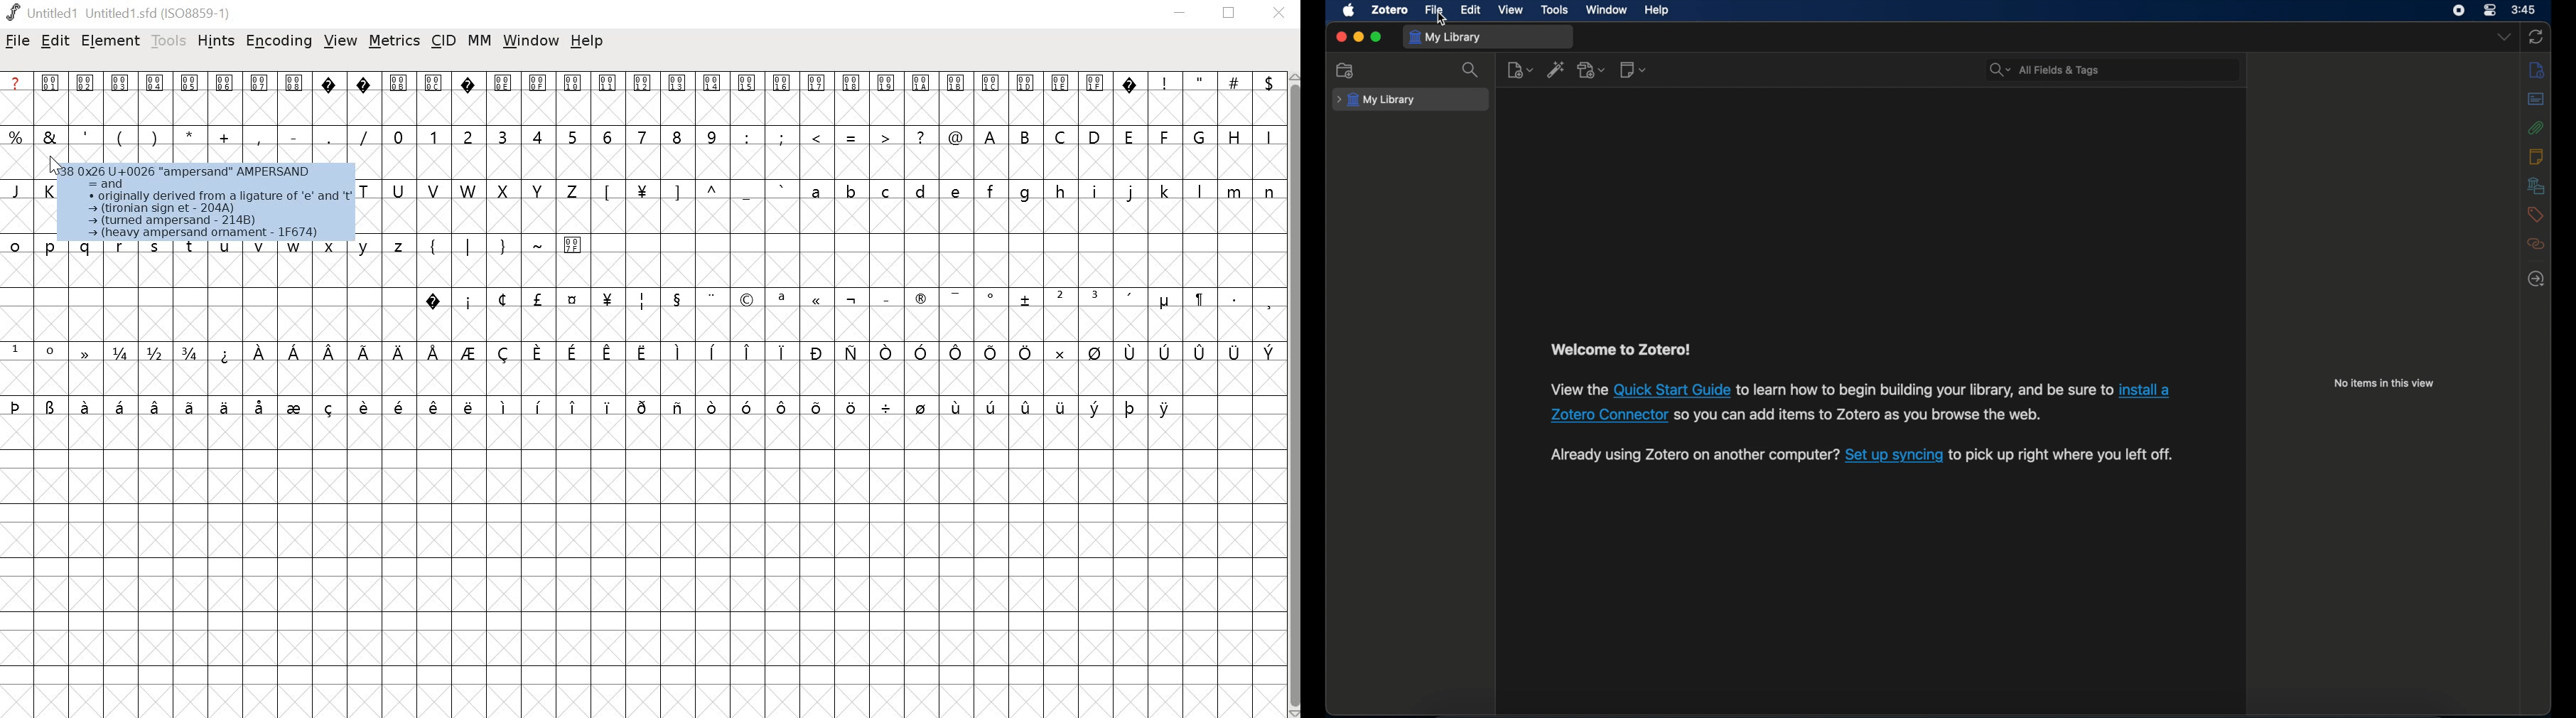 The image size is (2576, 728). I want to click on view, so click(341, 38).